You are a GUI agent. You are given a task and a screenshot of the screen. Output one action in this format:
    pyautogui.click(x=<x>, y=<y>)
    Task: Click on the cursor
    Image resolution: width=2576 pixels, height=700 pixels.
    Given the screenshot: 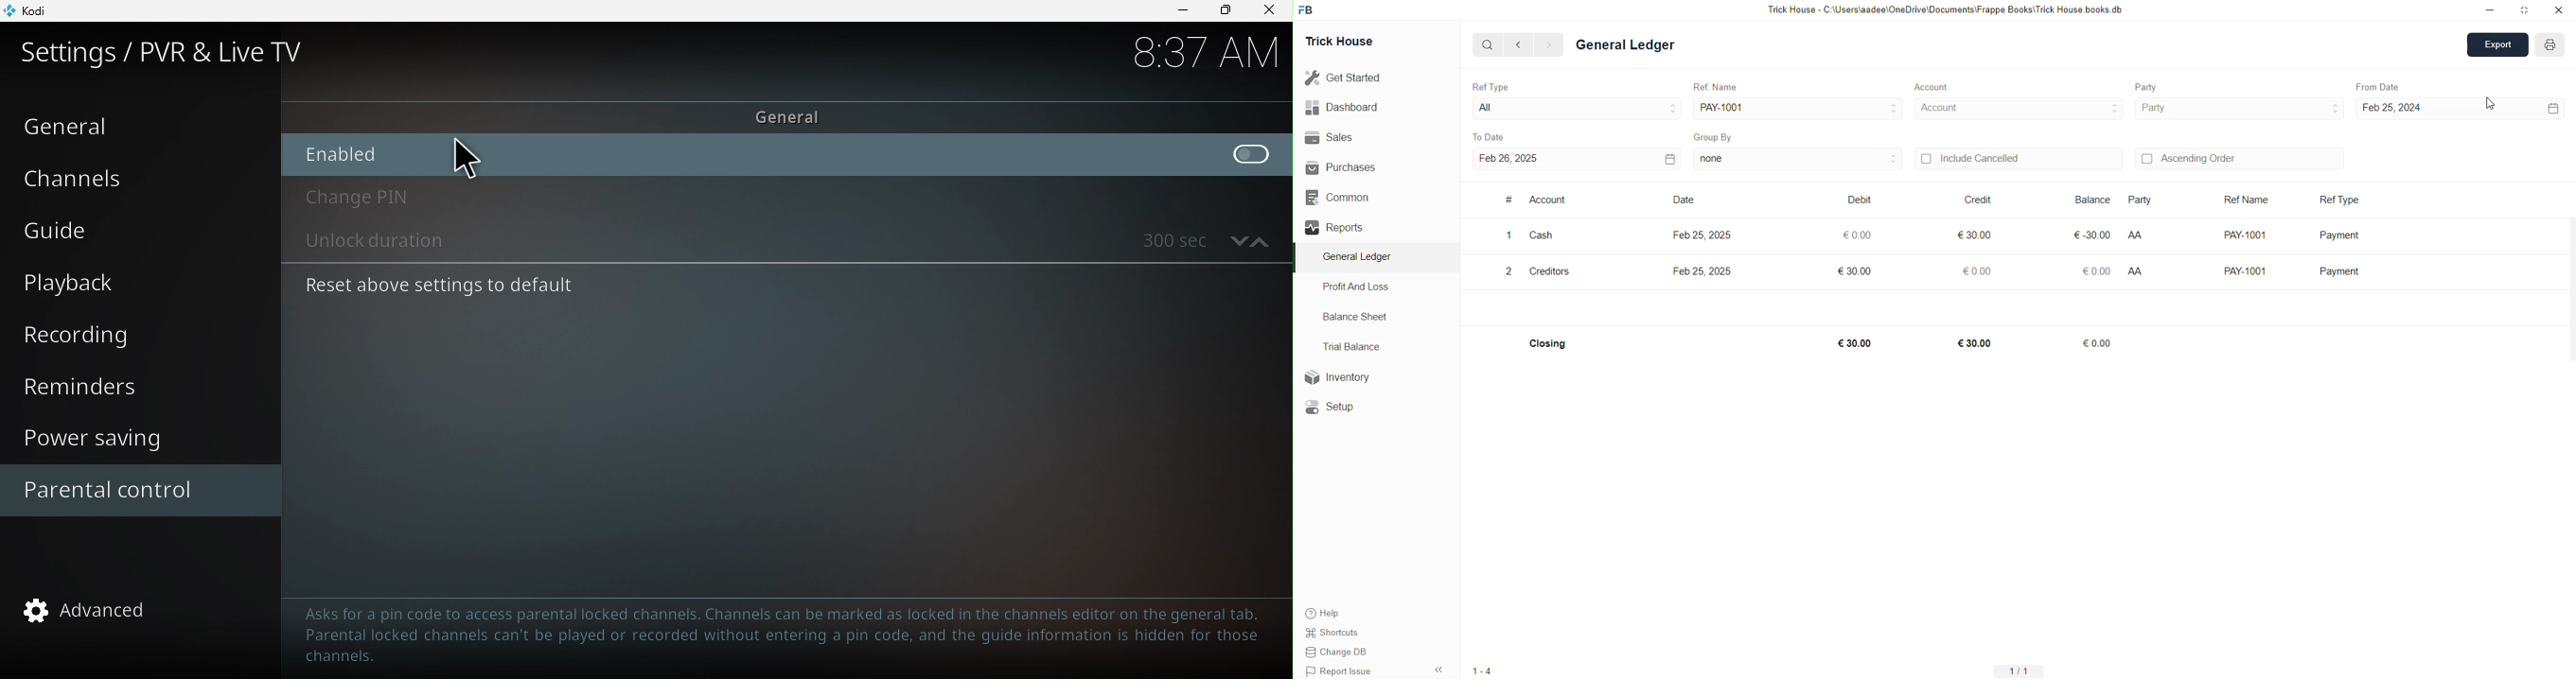 What is the action you would take?
    pyautogui.click(x=461, y=155)
    